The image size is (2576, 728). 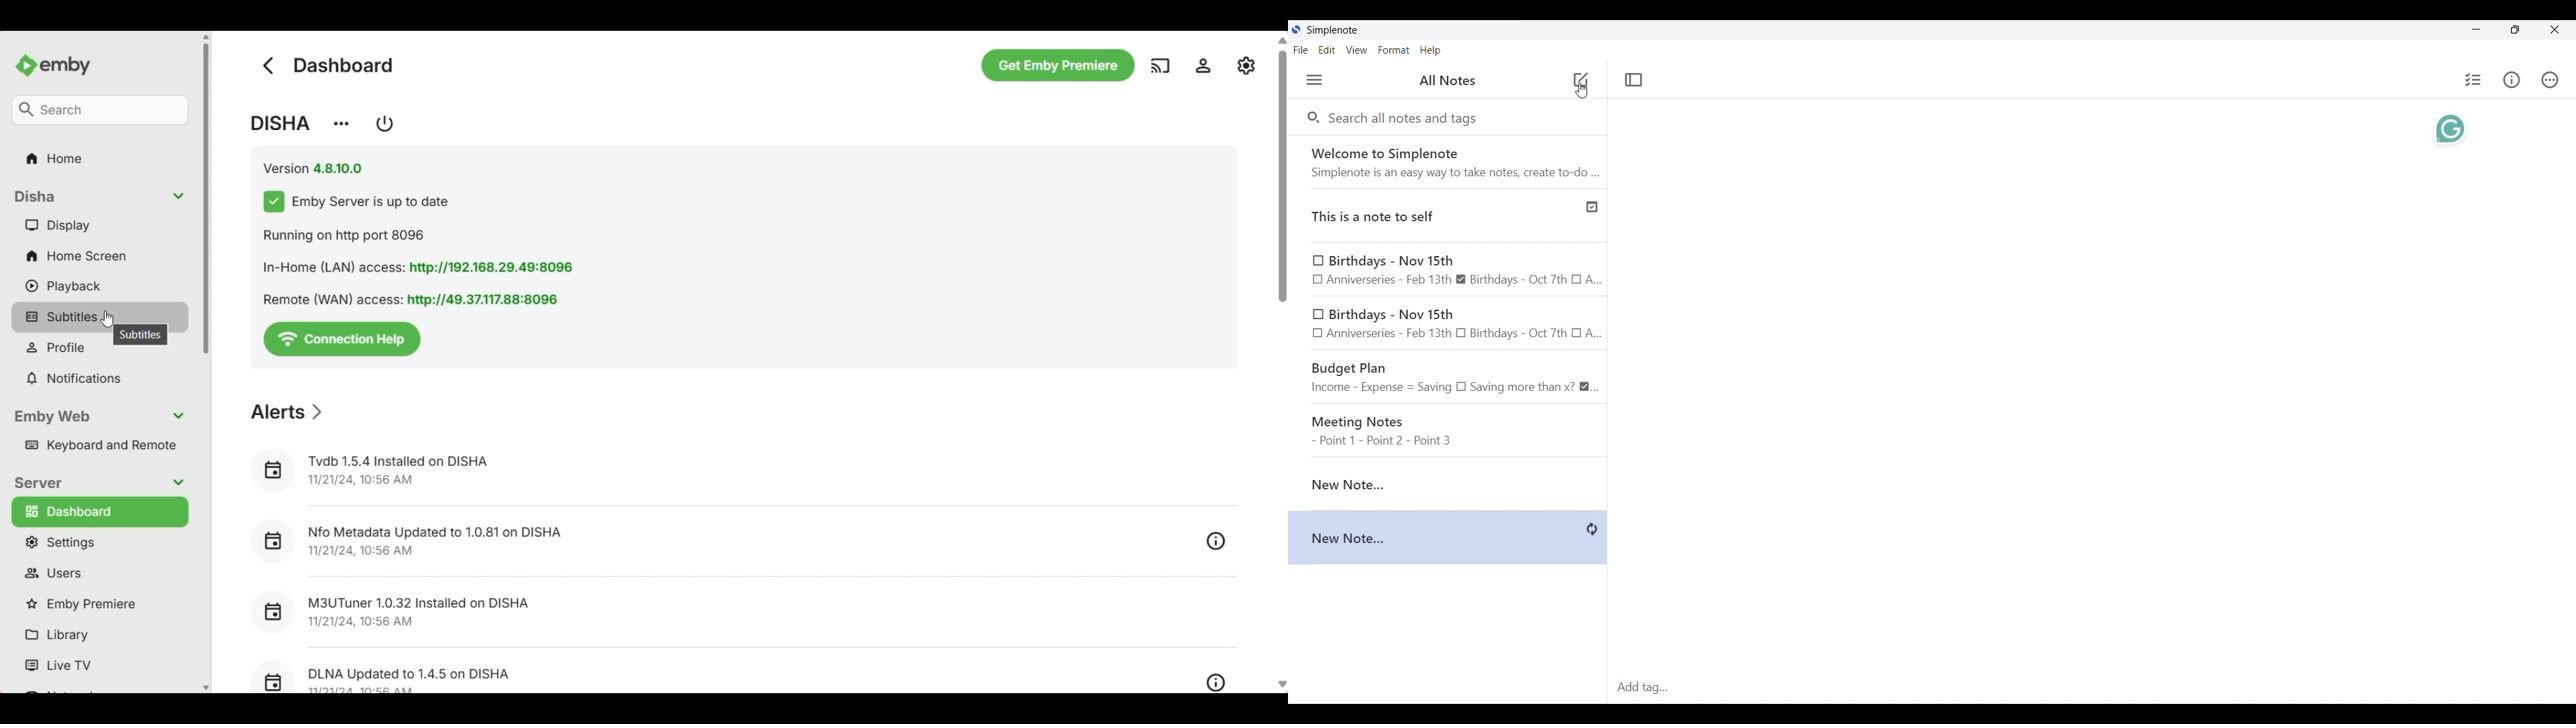 What do you see at coordinates (1431, 51) in the screenshot?
I see `Help menu` at bounding box center [1431, 51].